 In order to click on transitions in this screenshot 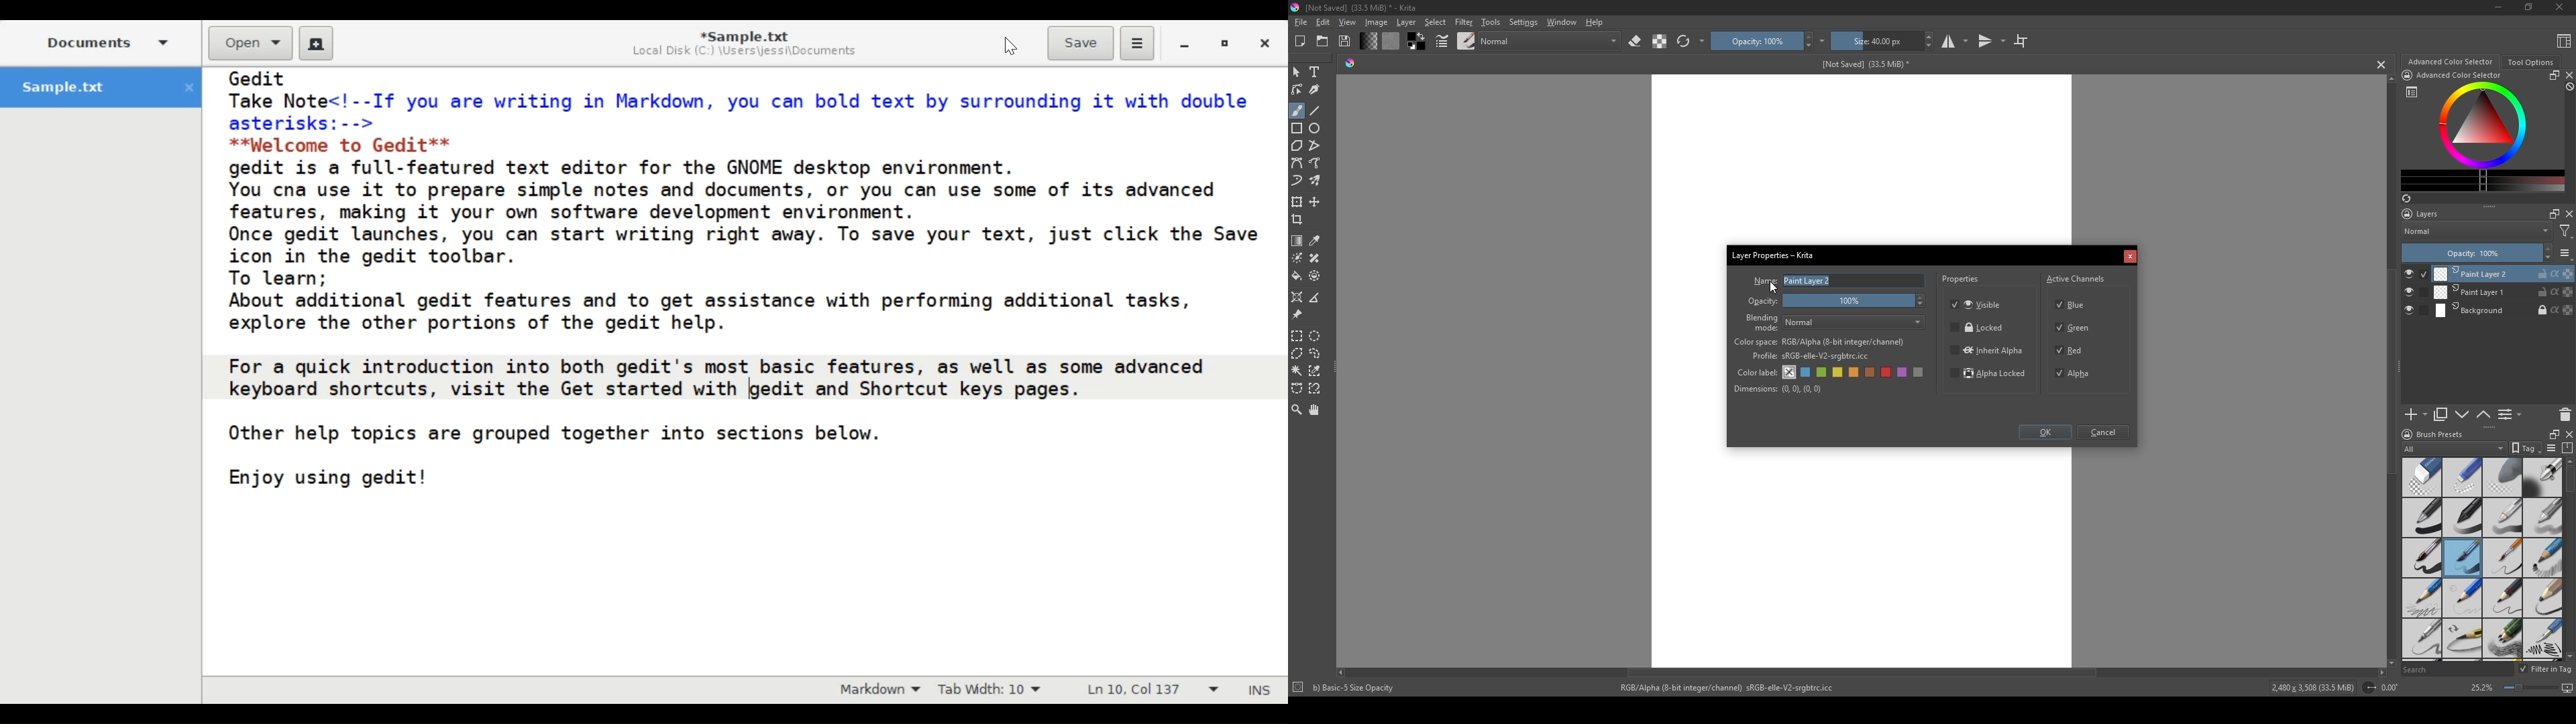, I will do `click(1992, 42)`.